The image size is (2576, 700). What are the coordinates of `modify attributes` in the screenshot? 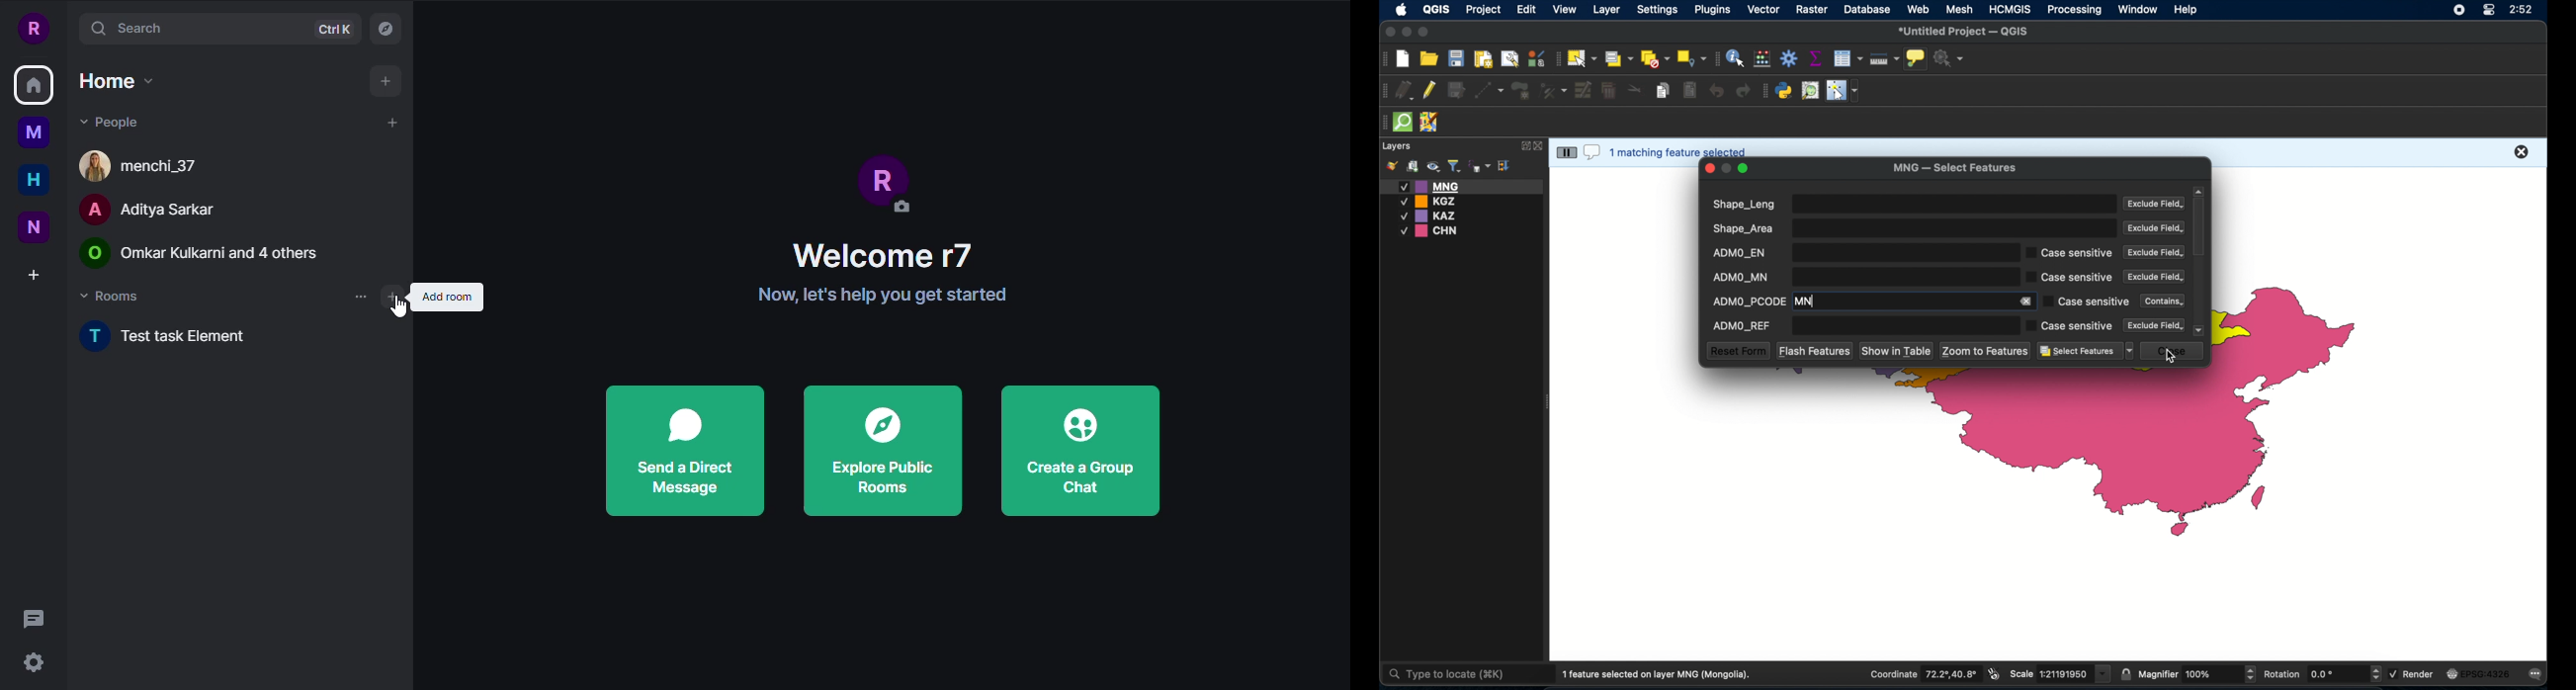 It's located at (1583, 91).